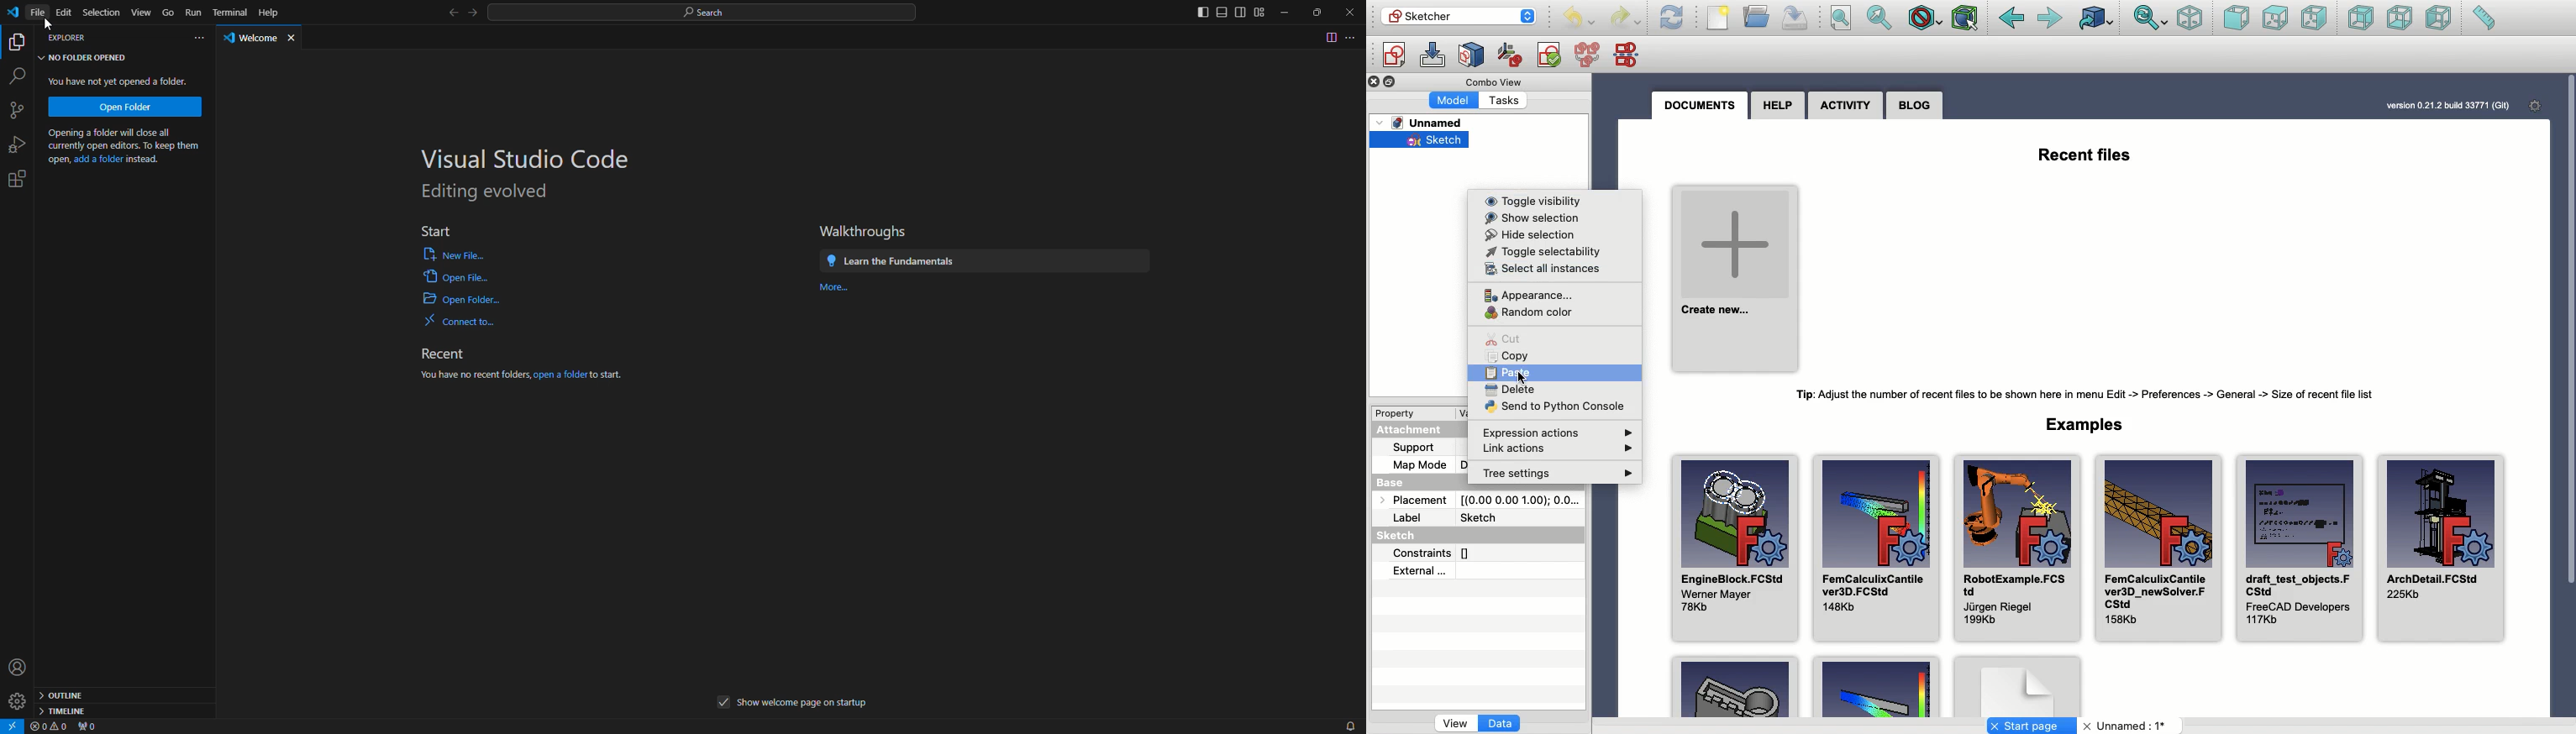 The width and height of the screenshot is (2576, 756). Describe the element at coordinates (2275, 18) in the screenshot. I see `Top` at that location.